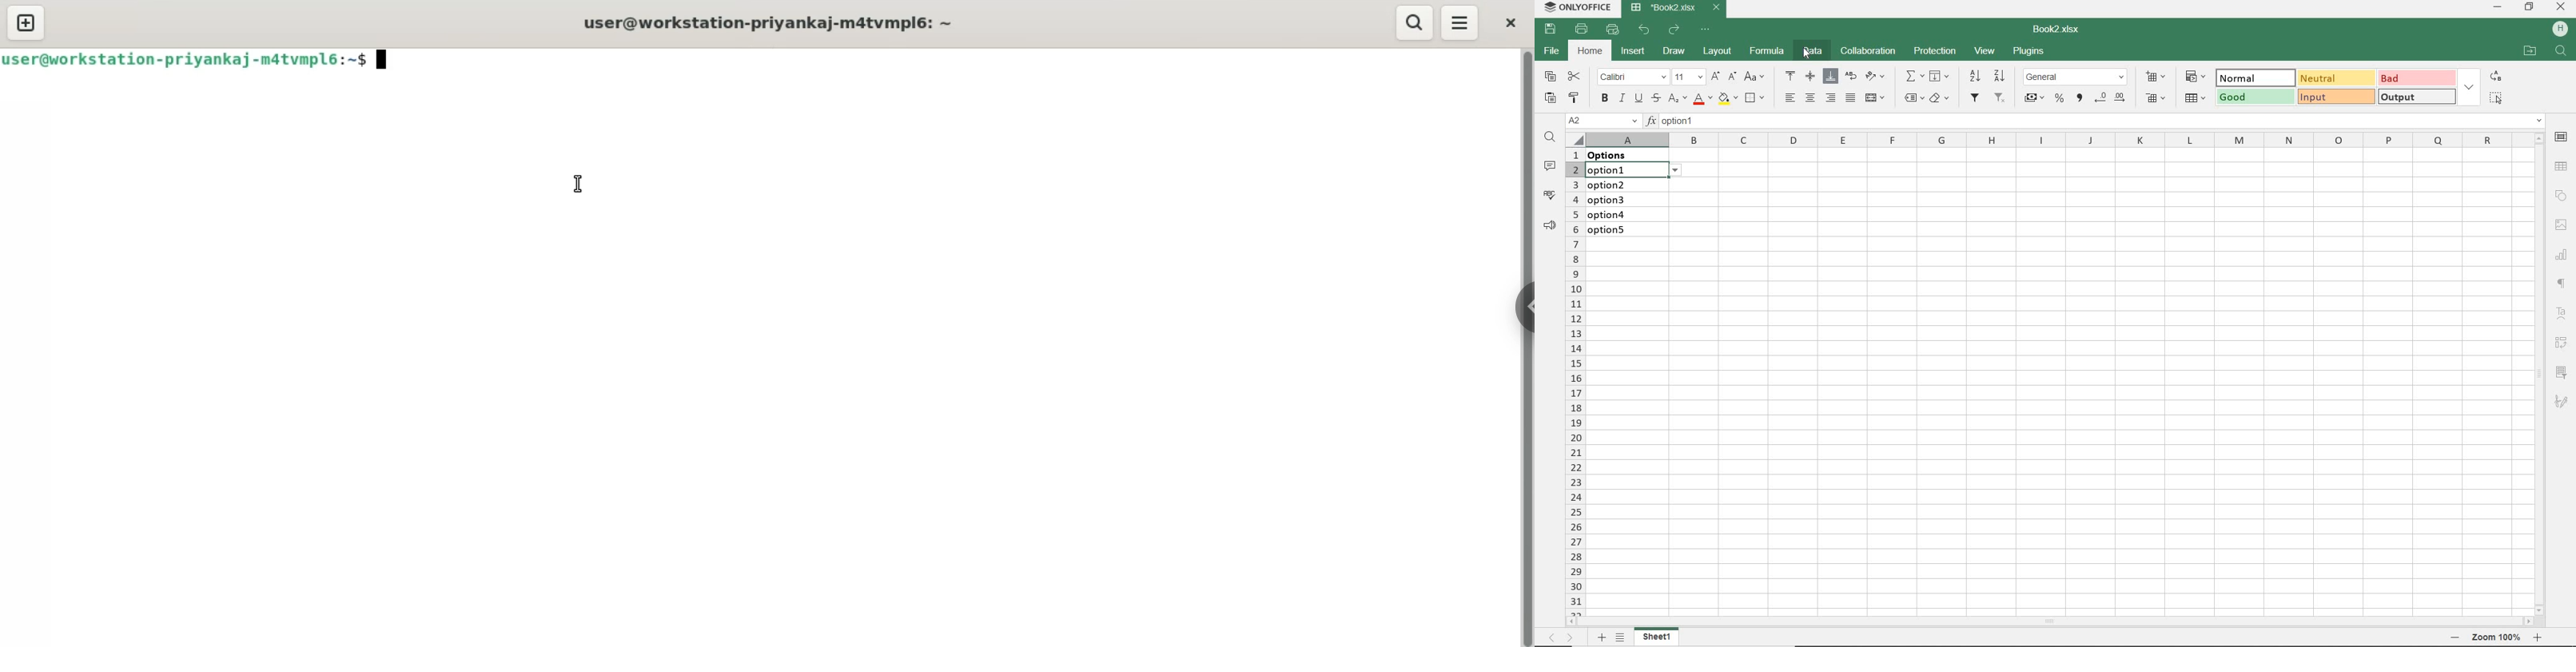 The width and height of the screenshot is (2576, 672). Describe the element at coordinates (1574, 97) in the screenshot. I see `COPY STYLE` at that location.